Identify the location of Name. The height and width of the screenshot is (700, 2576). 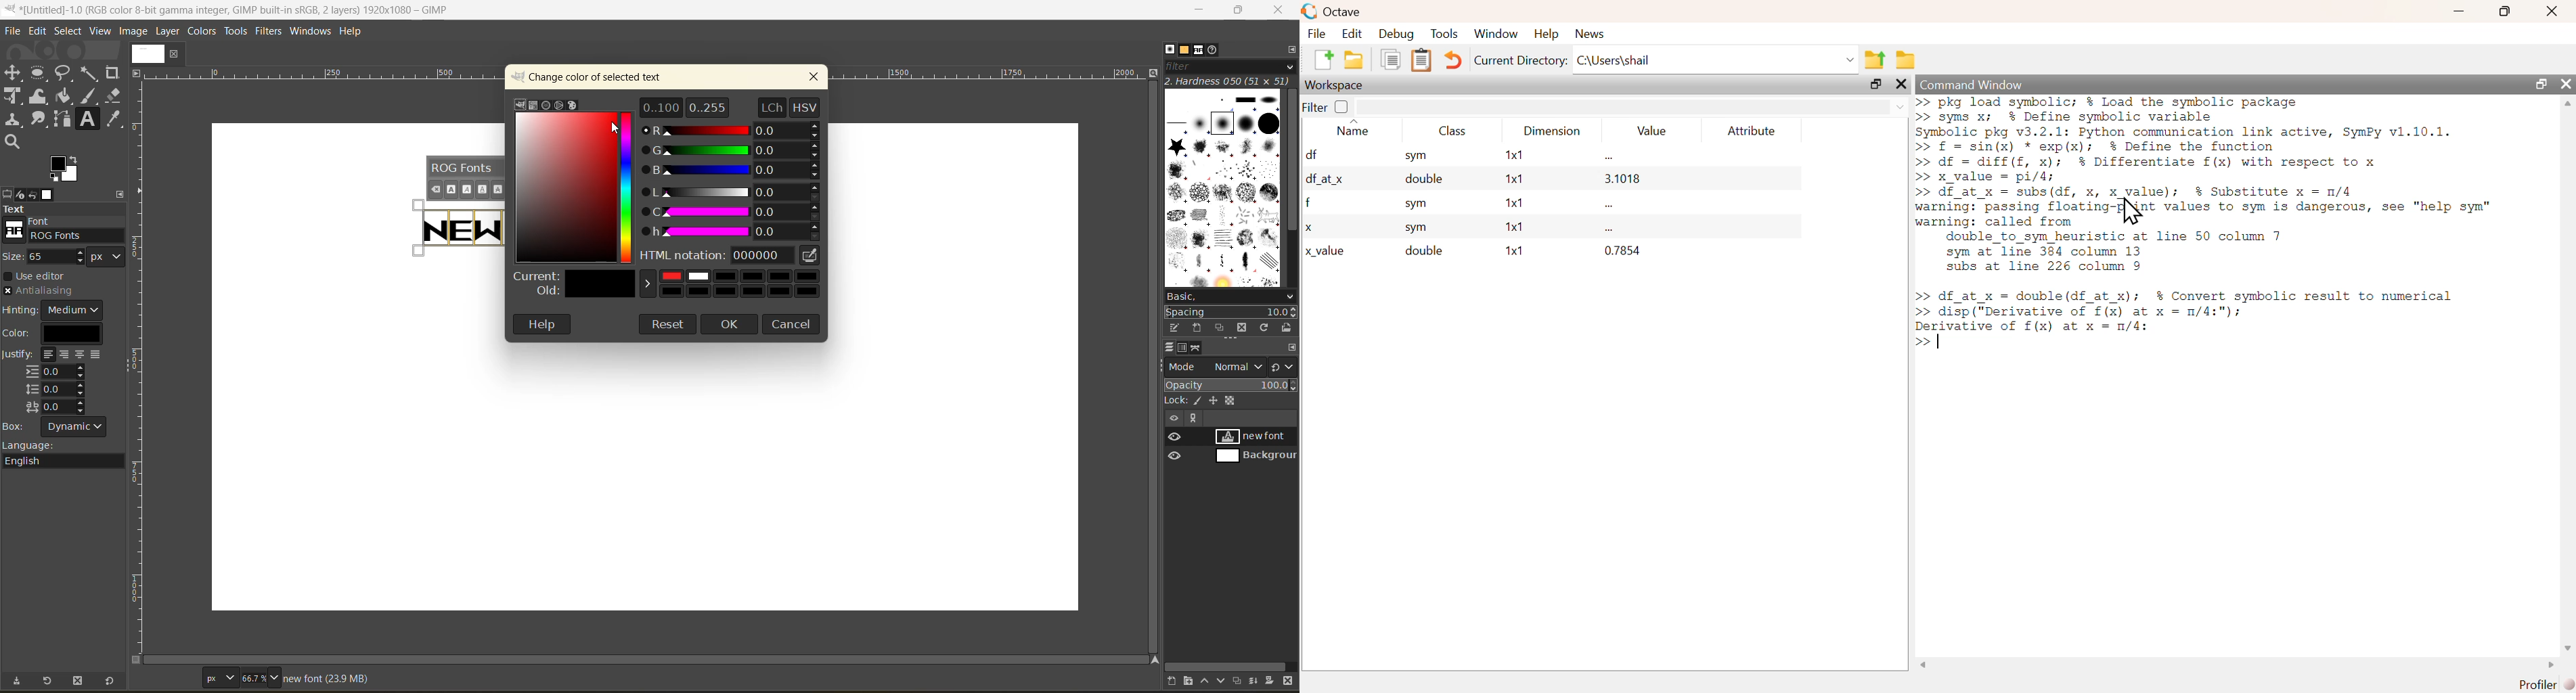
(1353, 128).